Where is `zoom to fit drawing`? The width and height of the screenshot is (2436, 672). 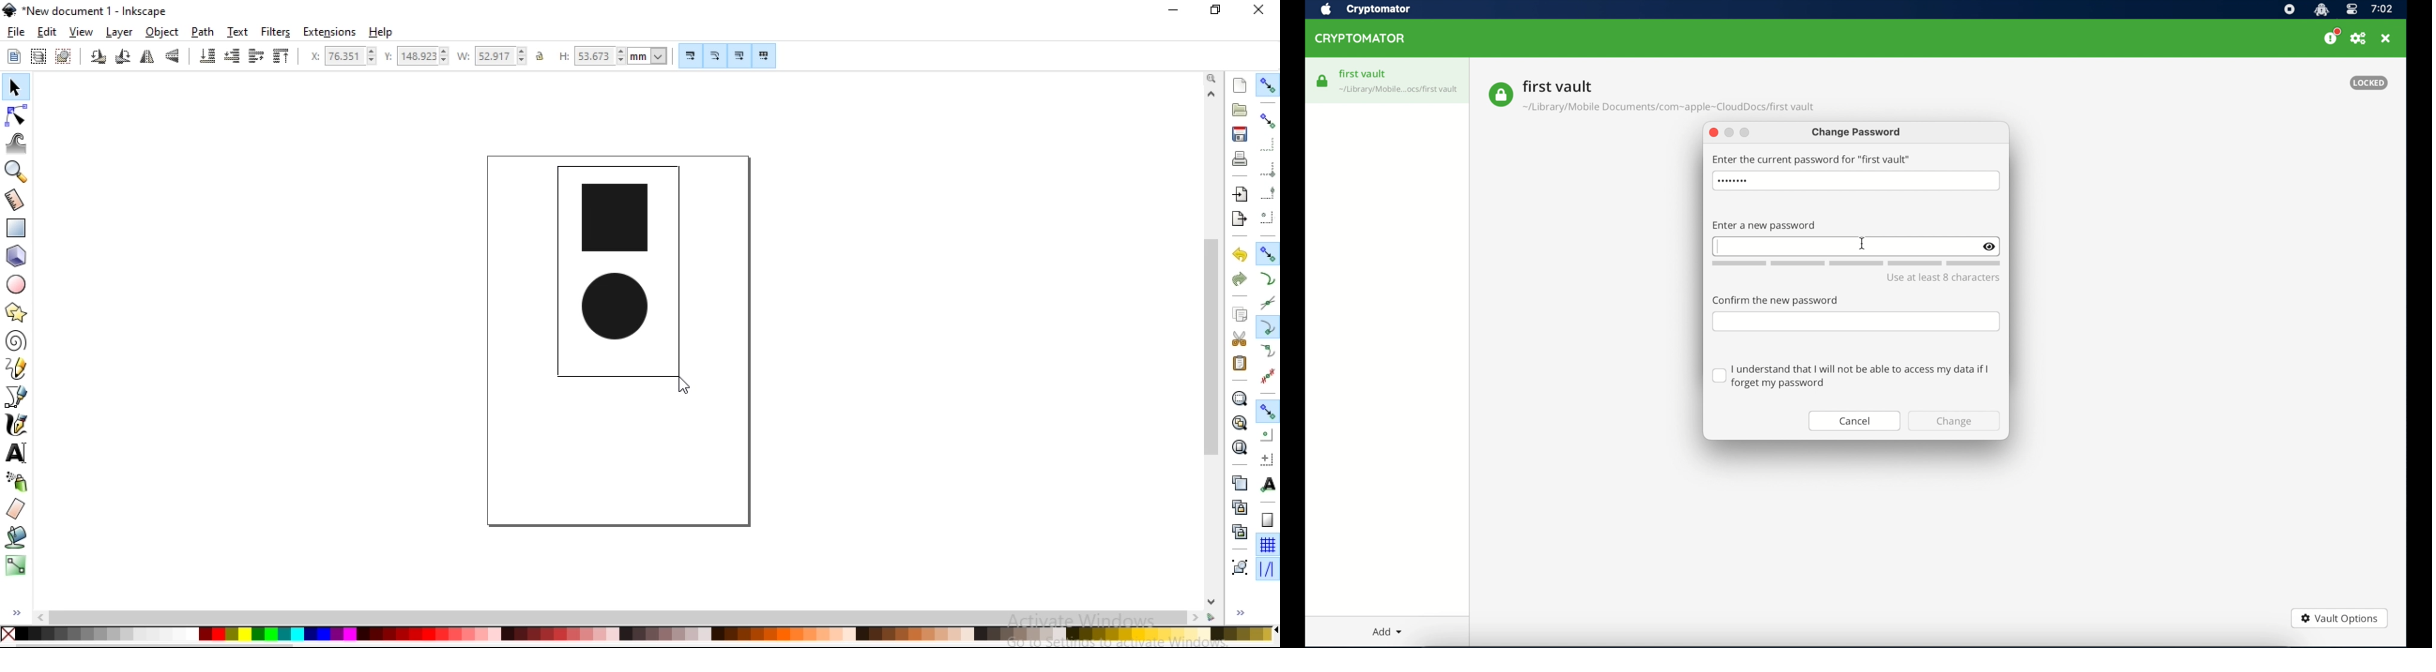
zoom to fit drawing is located at coordinates (1239, 422).